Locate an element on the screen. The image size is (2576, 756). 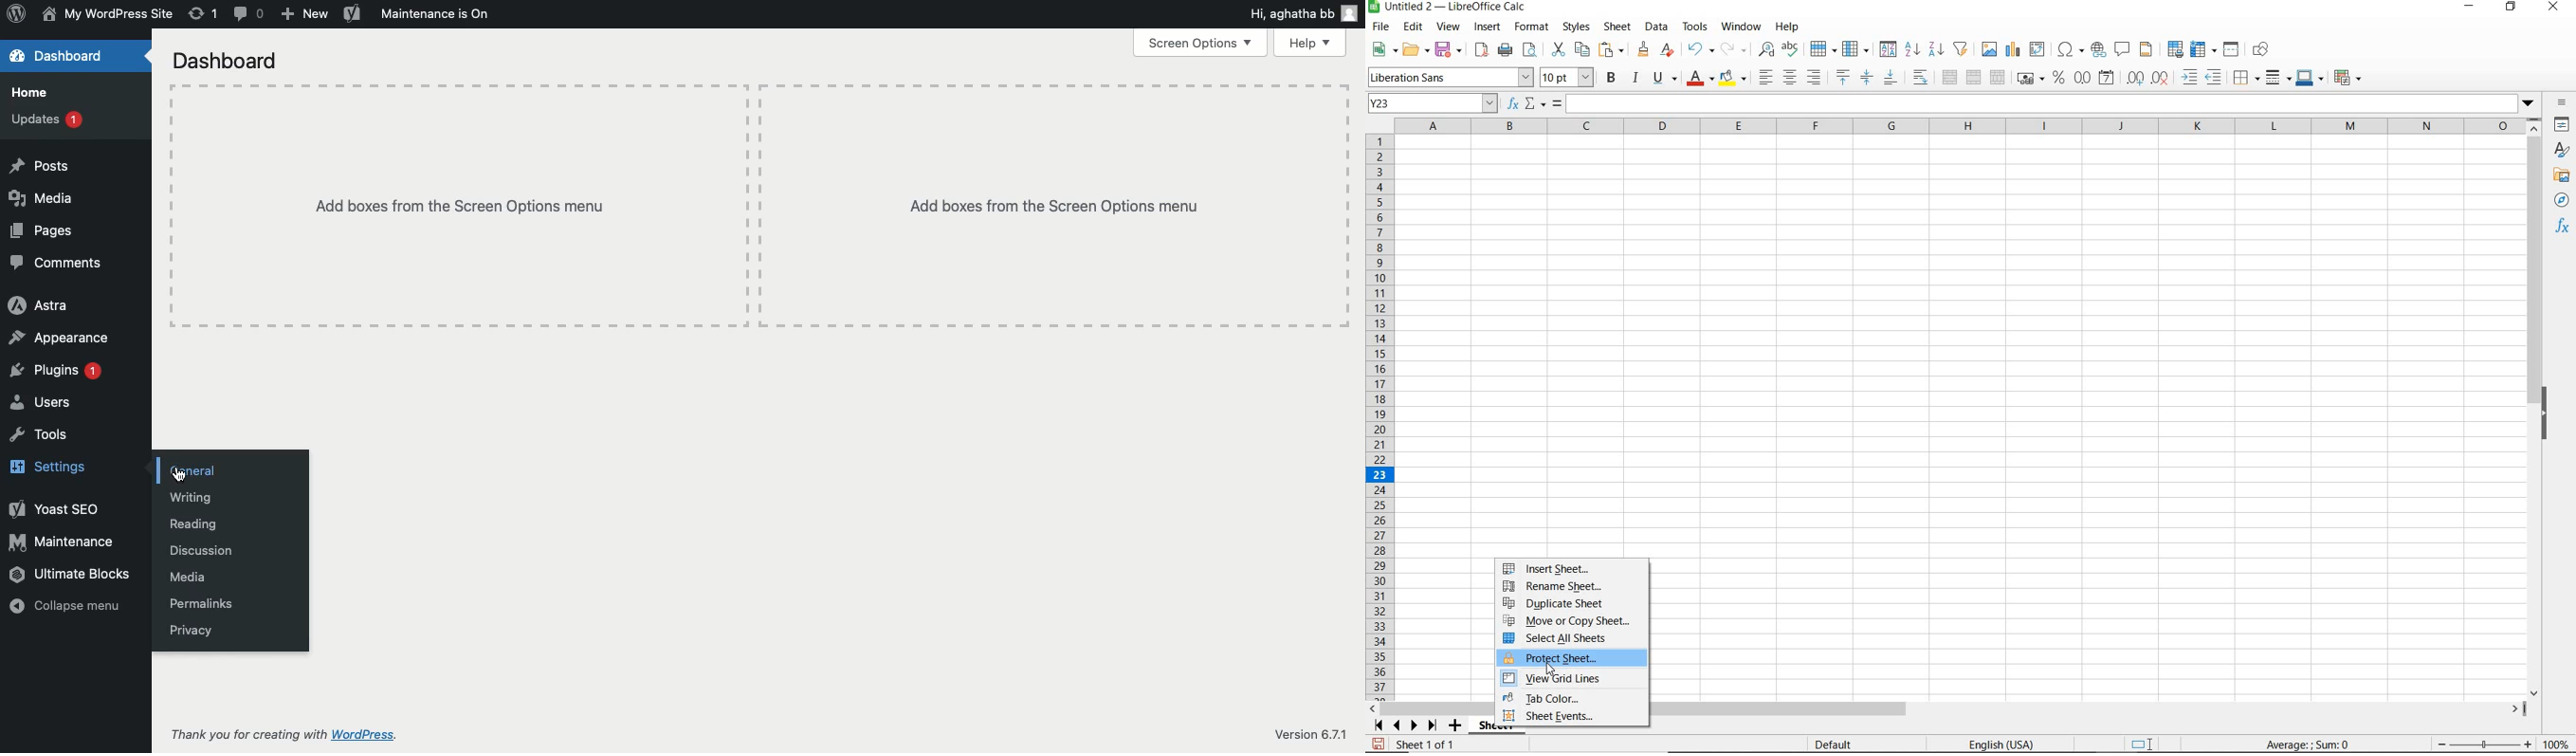
Media is located at coordinates (41, 198).